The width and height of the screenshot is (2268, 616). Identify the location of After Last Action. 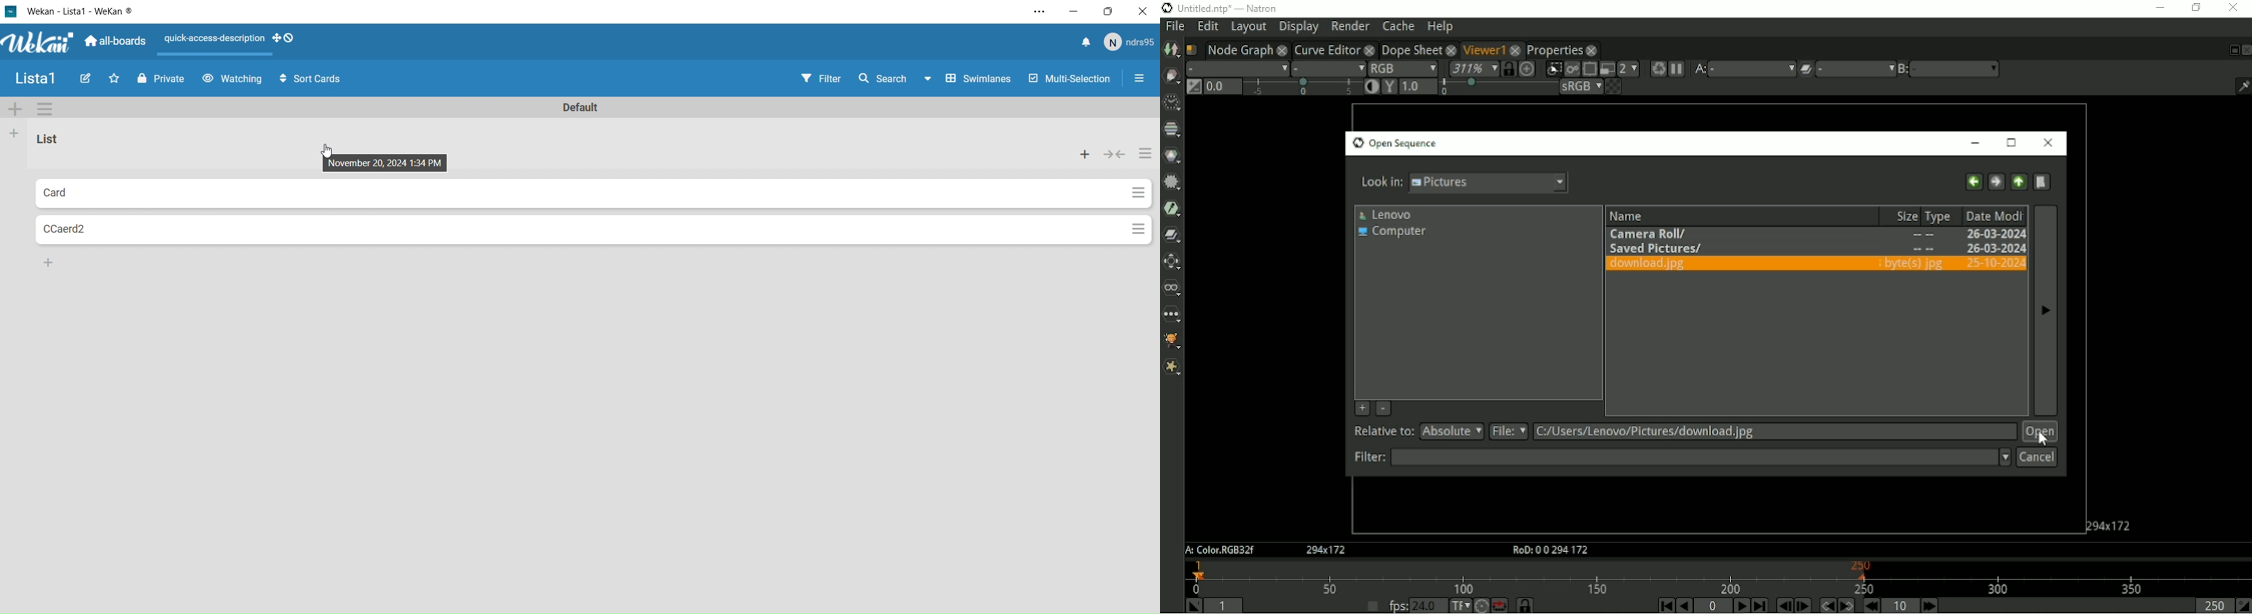
(233, 79).